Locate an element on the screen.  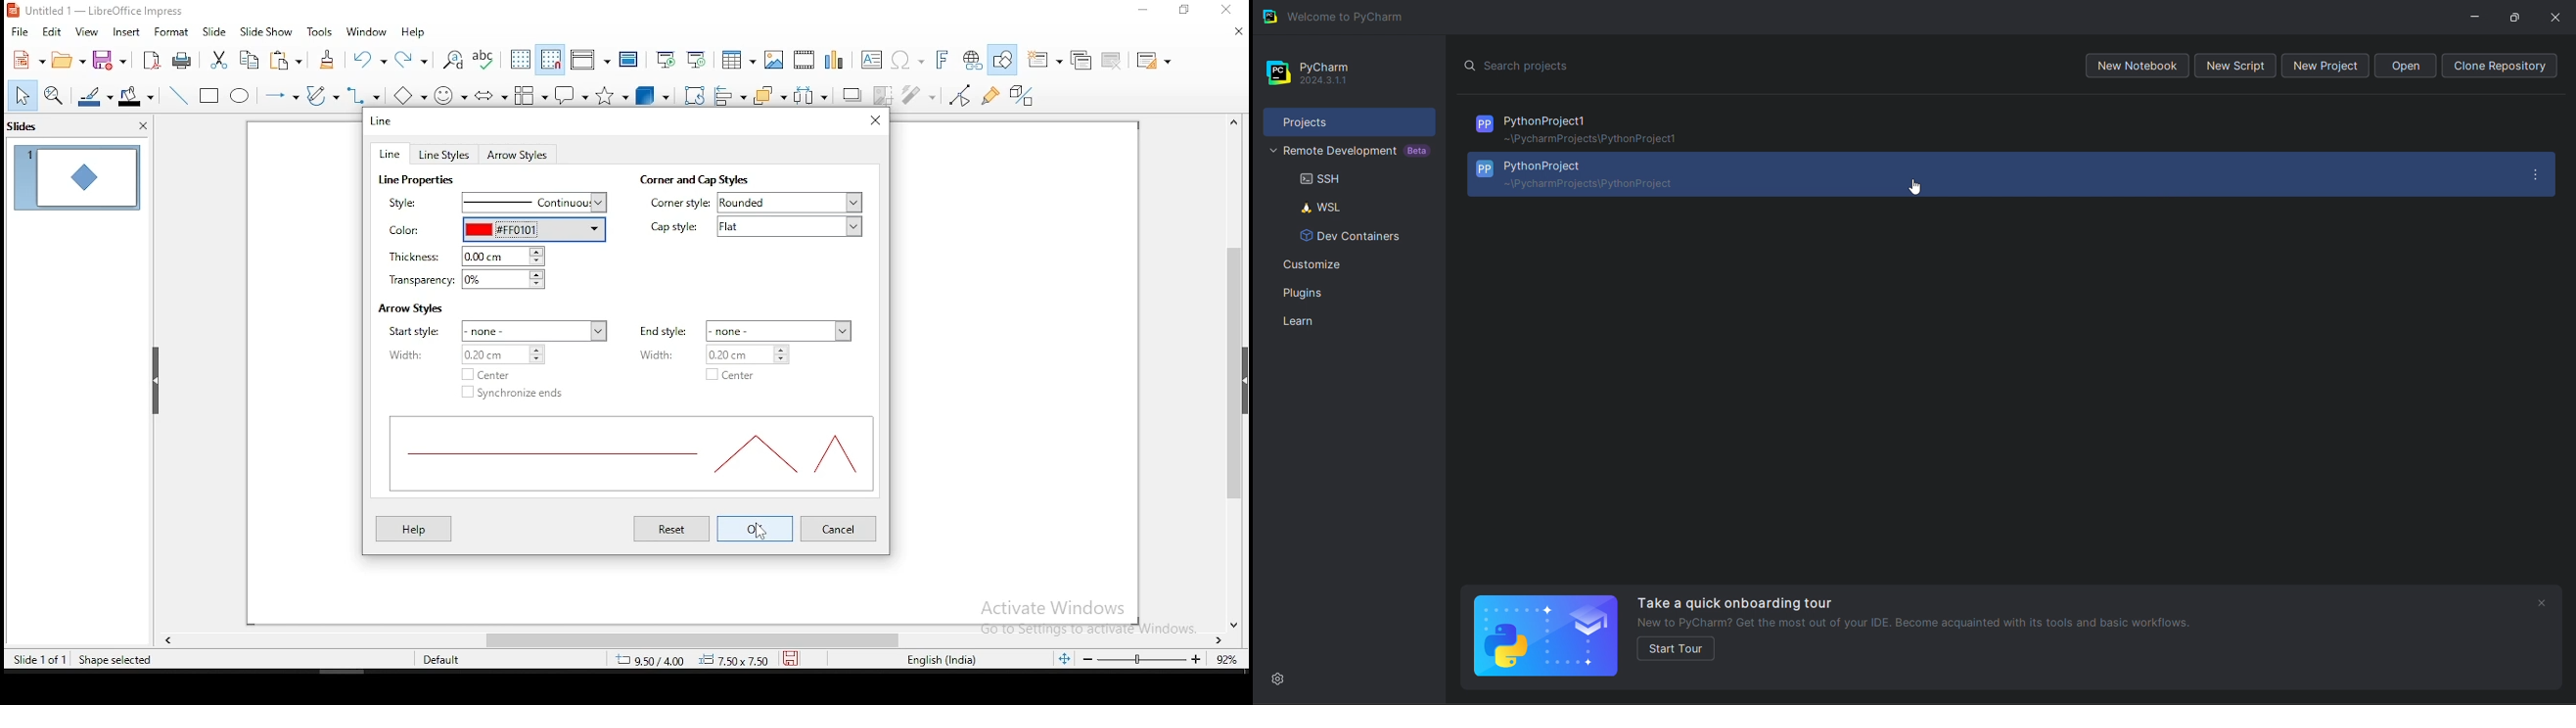
show gluepoint functions is located at coordinates (991, 96).